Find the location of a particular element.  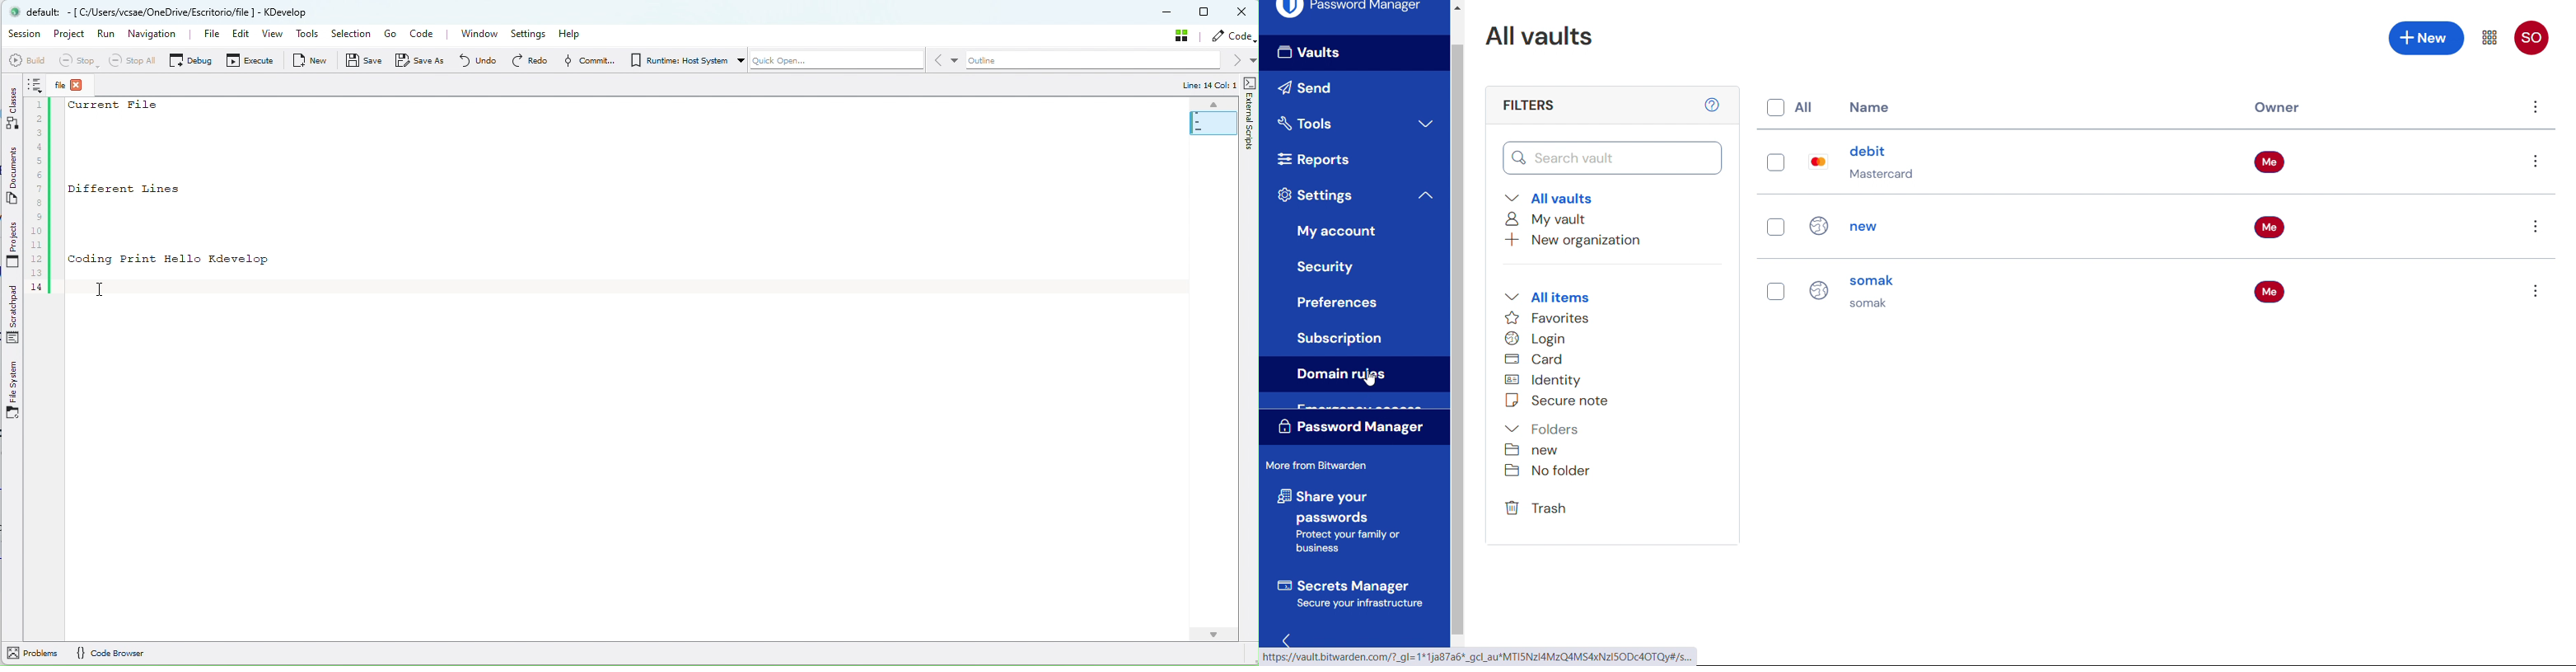

Save as is located at coordinates (423, 60).